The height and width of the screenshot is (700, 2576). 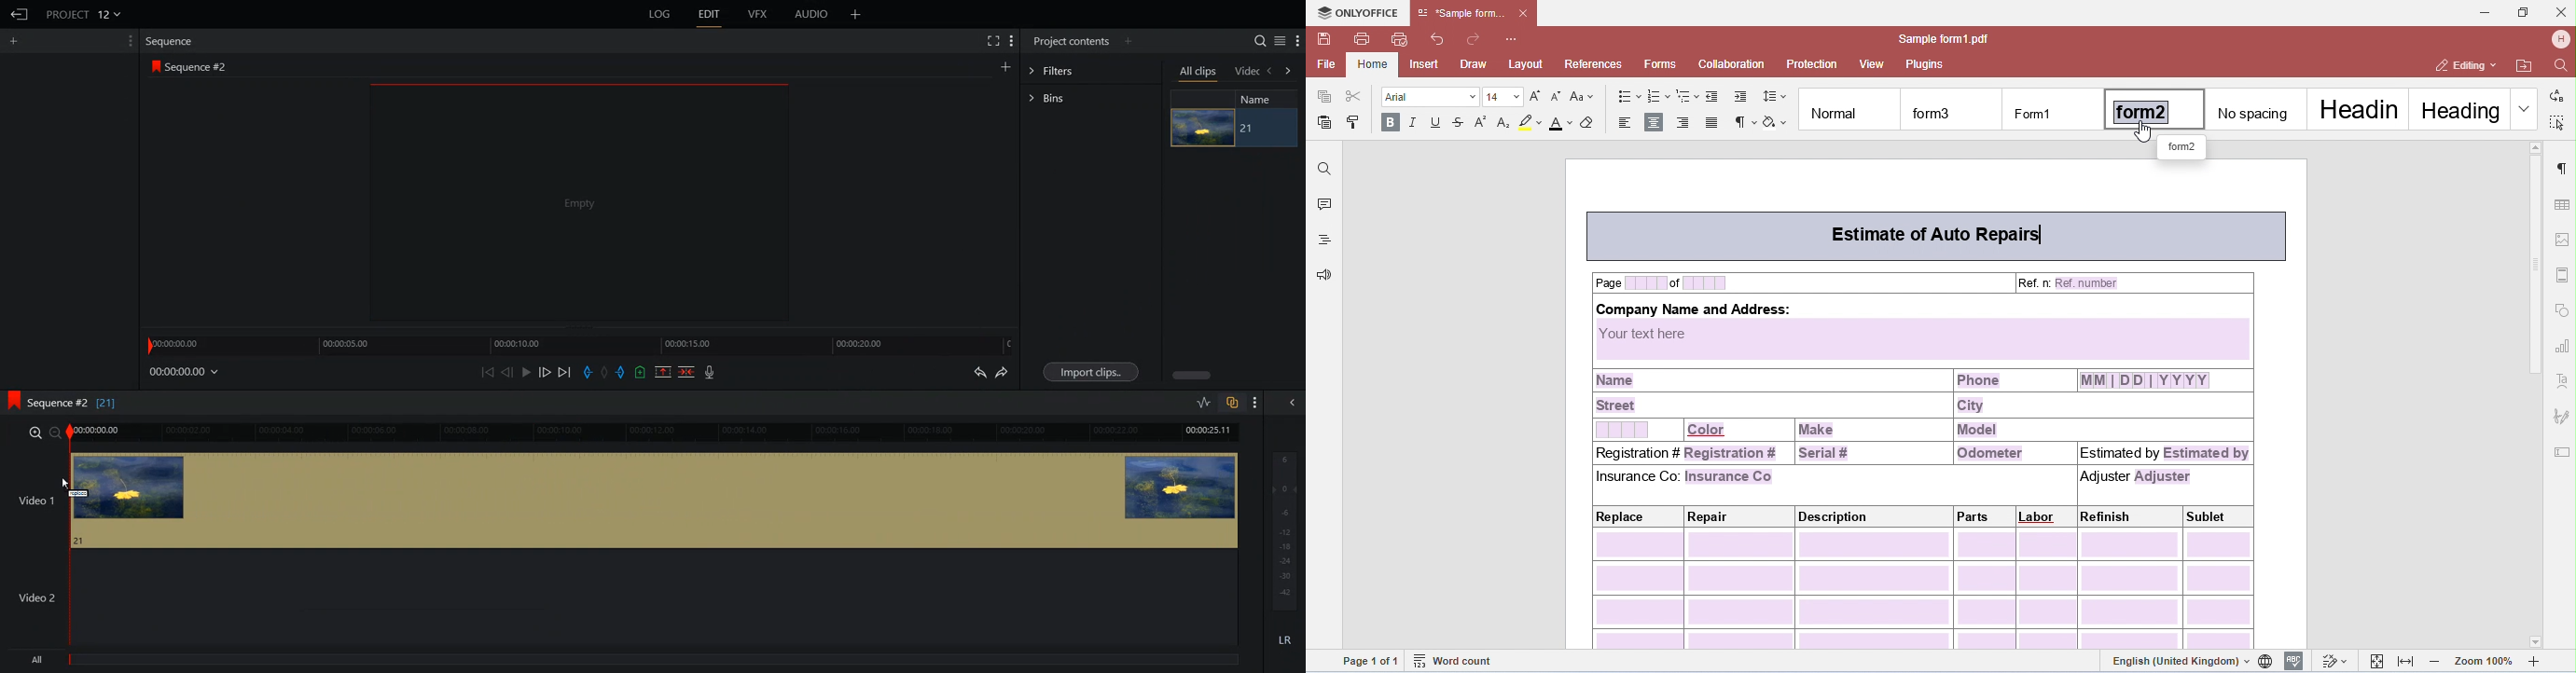 I want to click on paragraph settings, so click(x=2562, y=168).